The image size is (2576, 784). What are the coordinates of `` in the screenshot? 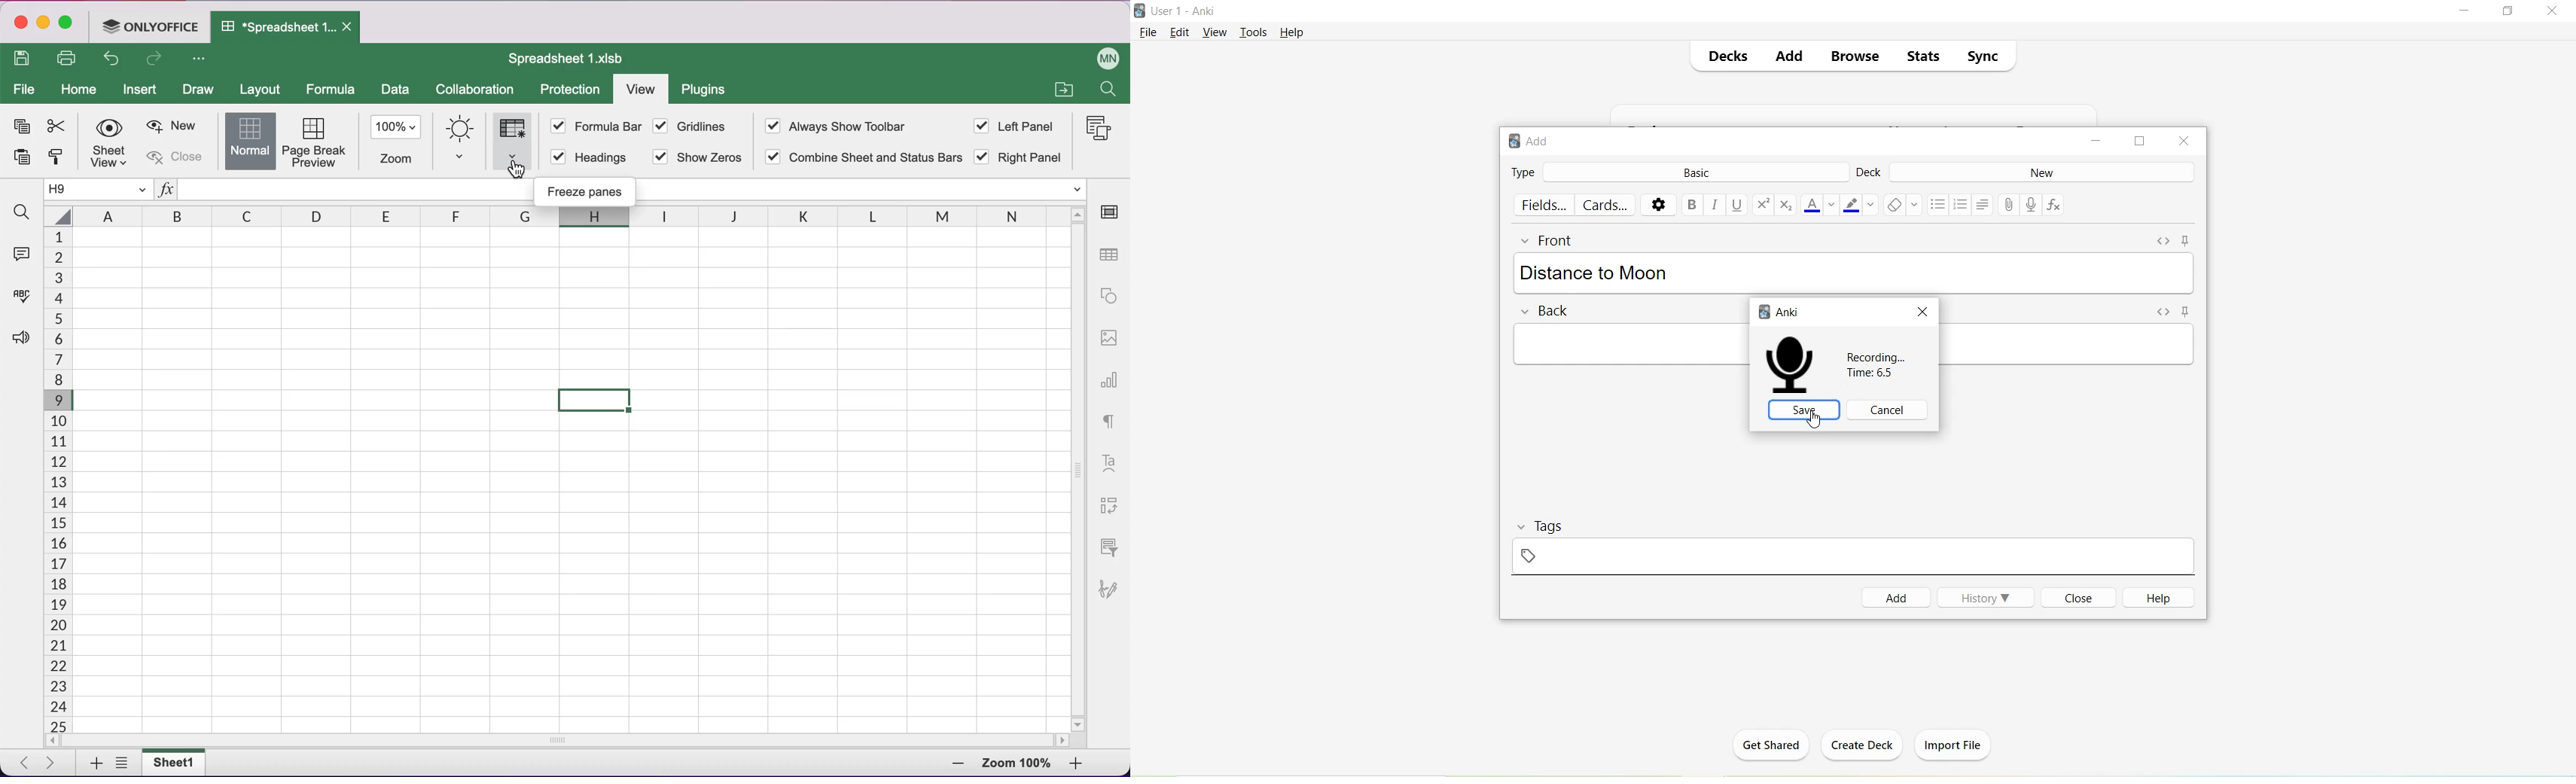 It's located at (1106, 254).